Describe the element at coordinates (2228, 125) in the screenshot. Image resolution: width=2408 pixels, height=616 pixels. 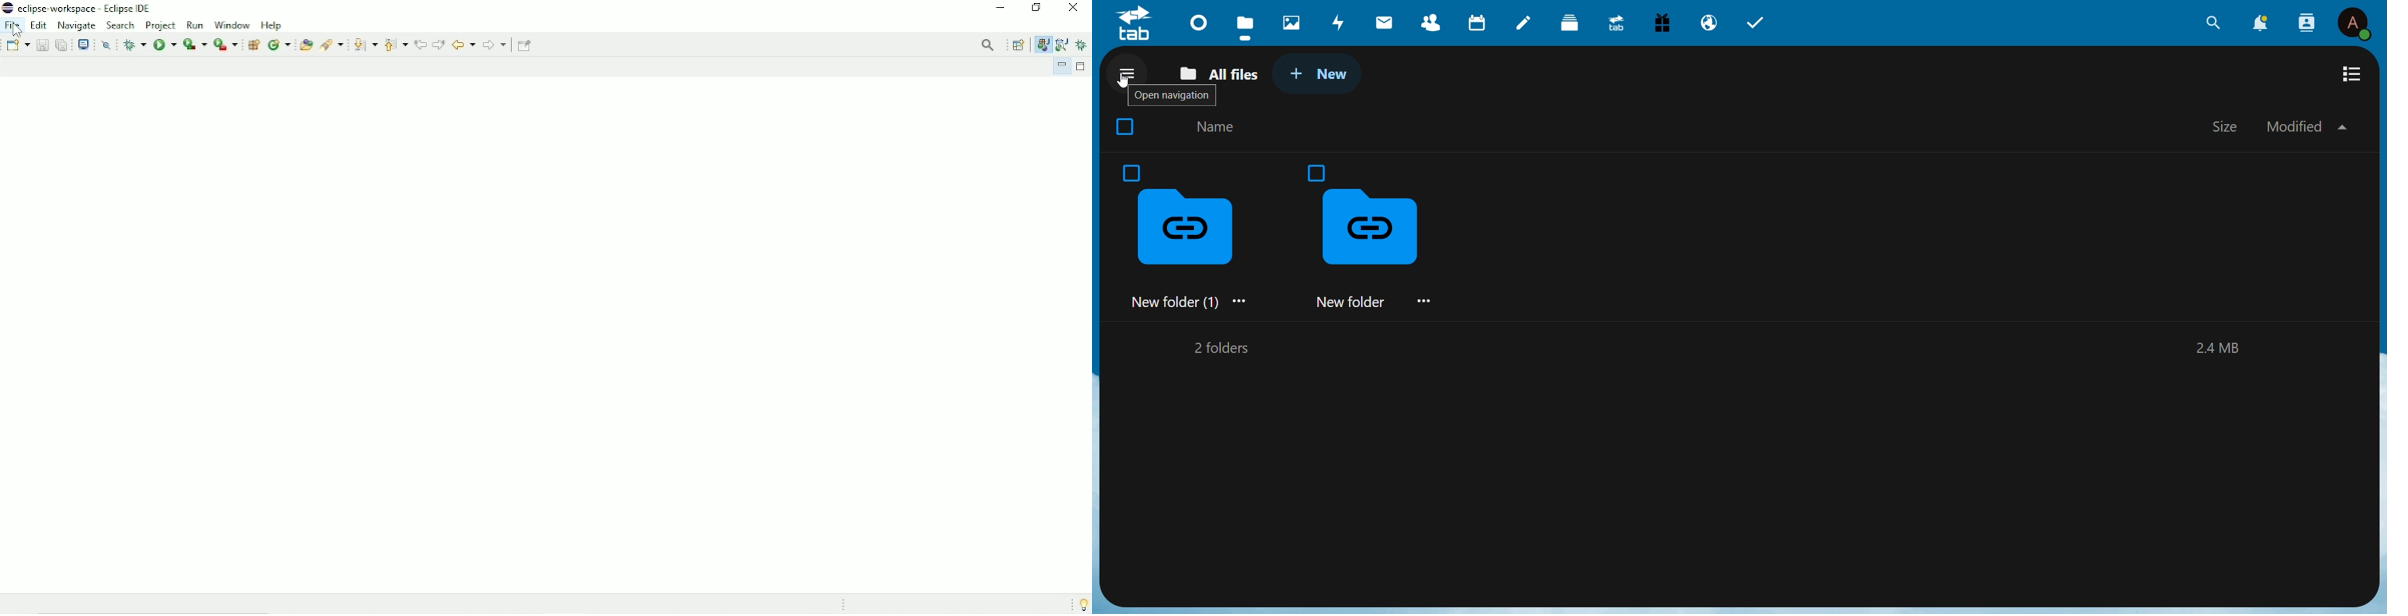
I see `size` at that location.